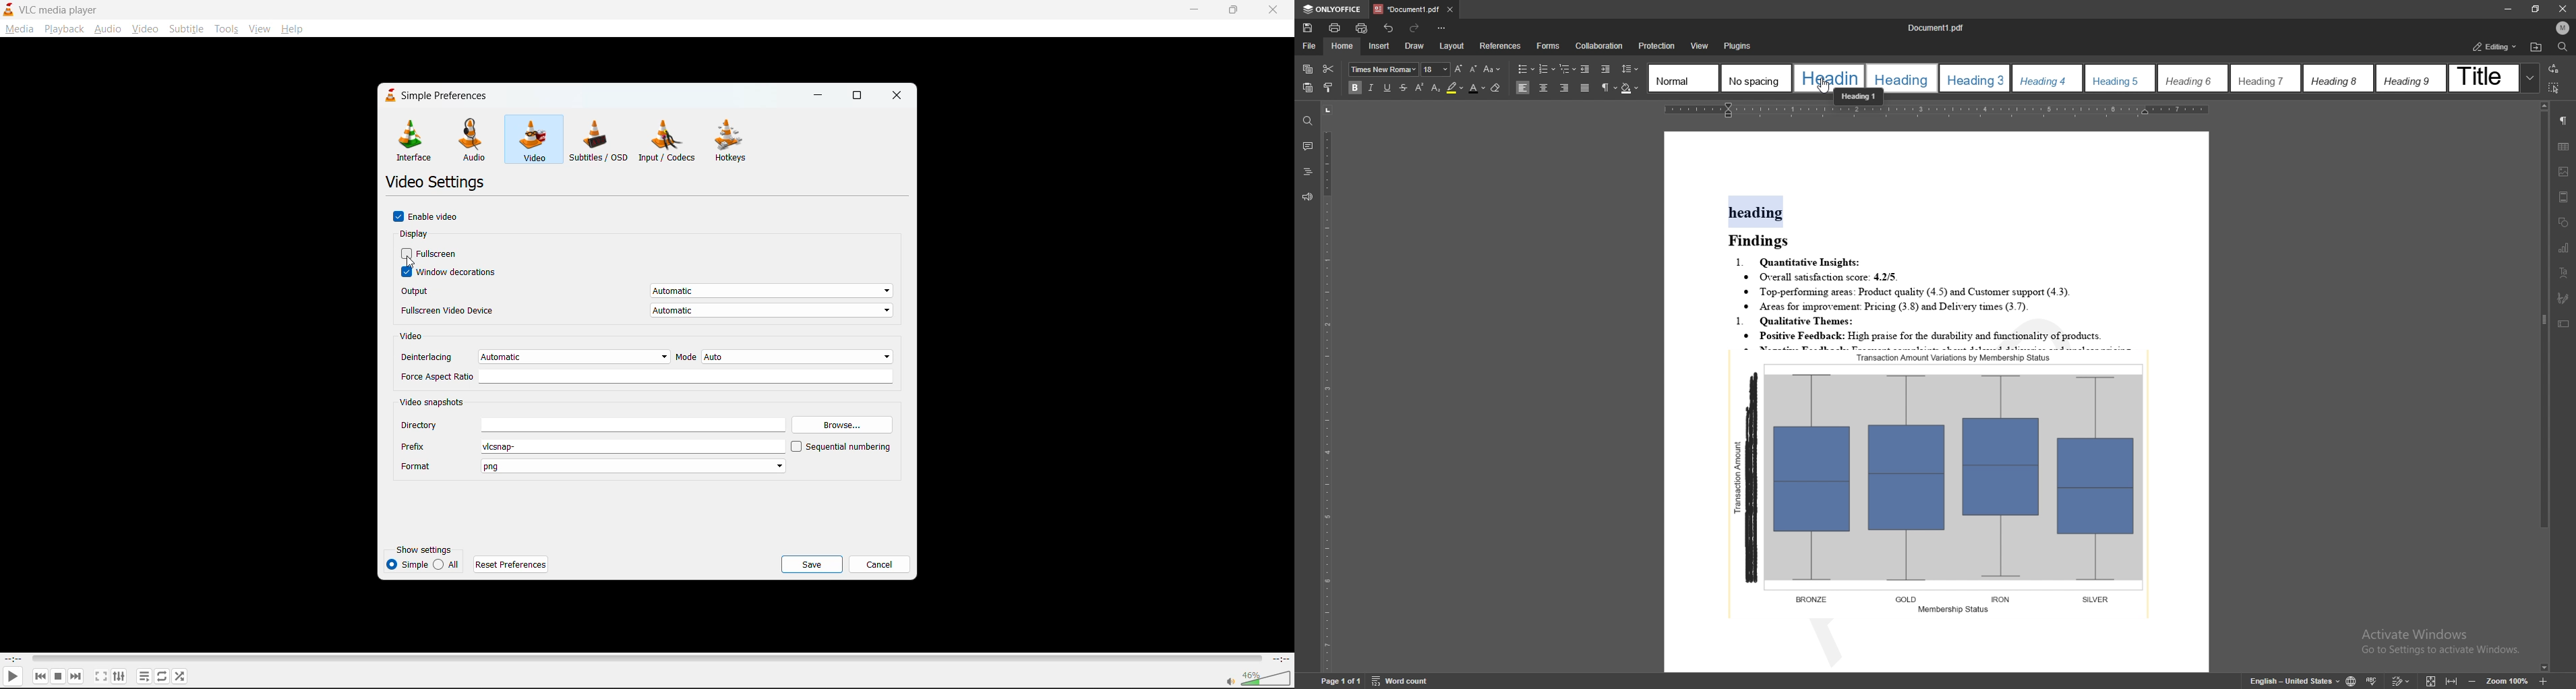  I want to click on audio, so click(108, 28).